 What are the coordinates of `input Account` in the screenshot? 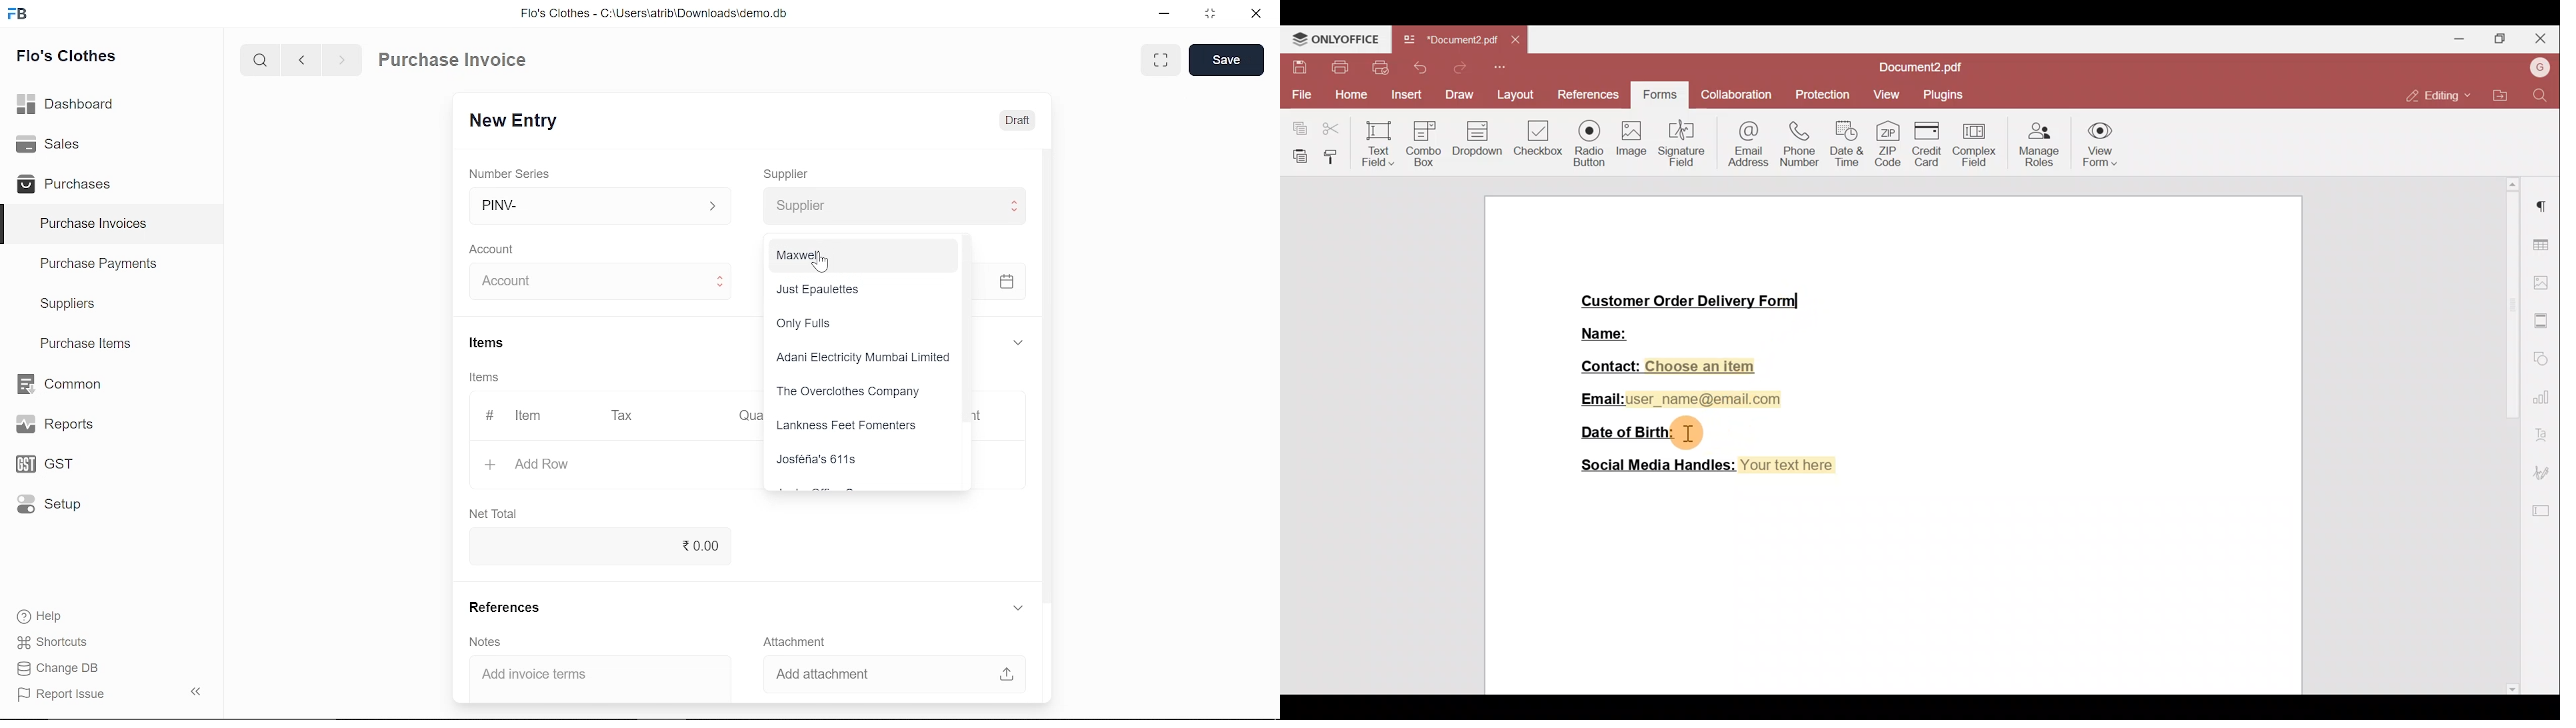 It's located at (594, 282).